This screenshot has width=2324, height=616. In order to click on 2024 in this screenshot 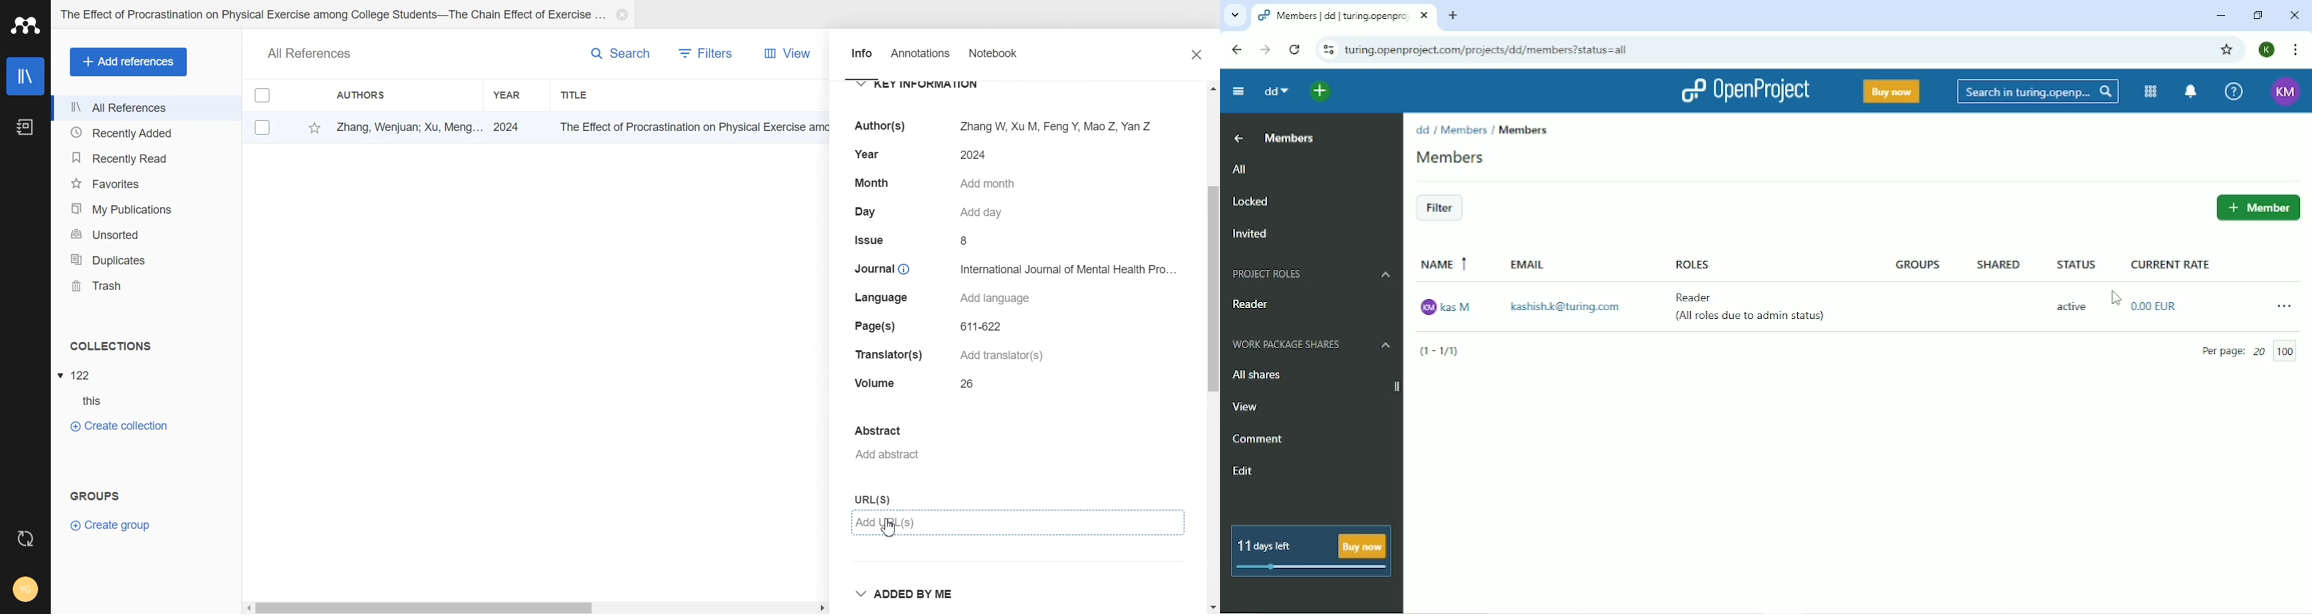, I will do `click(507, 126)`.